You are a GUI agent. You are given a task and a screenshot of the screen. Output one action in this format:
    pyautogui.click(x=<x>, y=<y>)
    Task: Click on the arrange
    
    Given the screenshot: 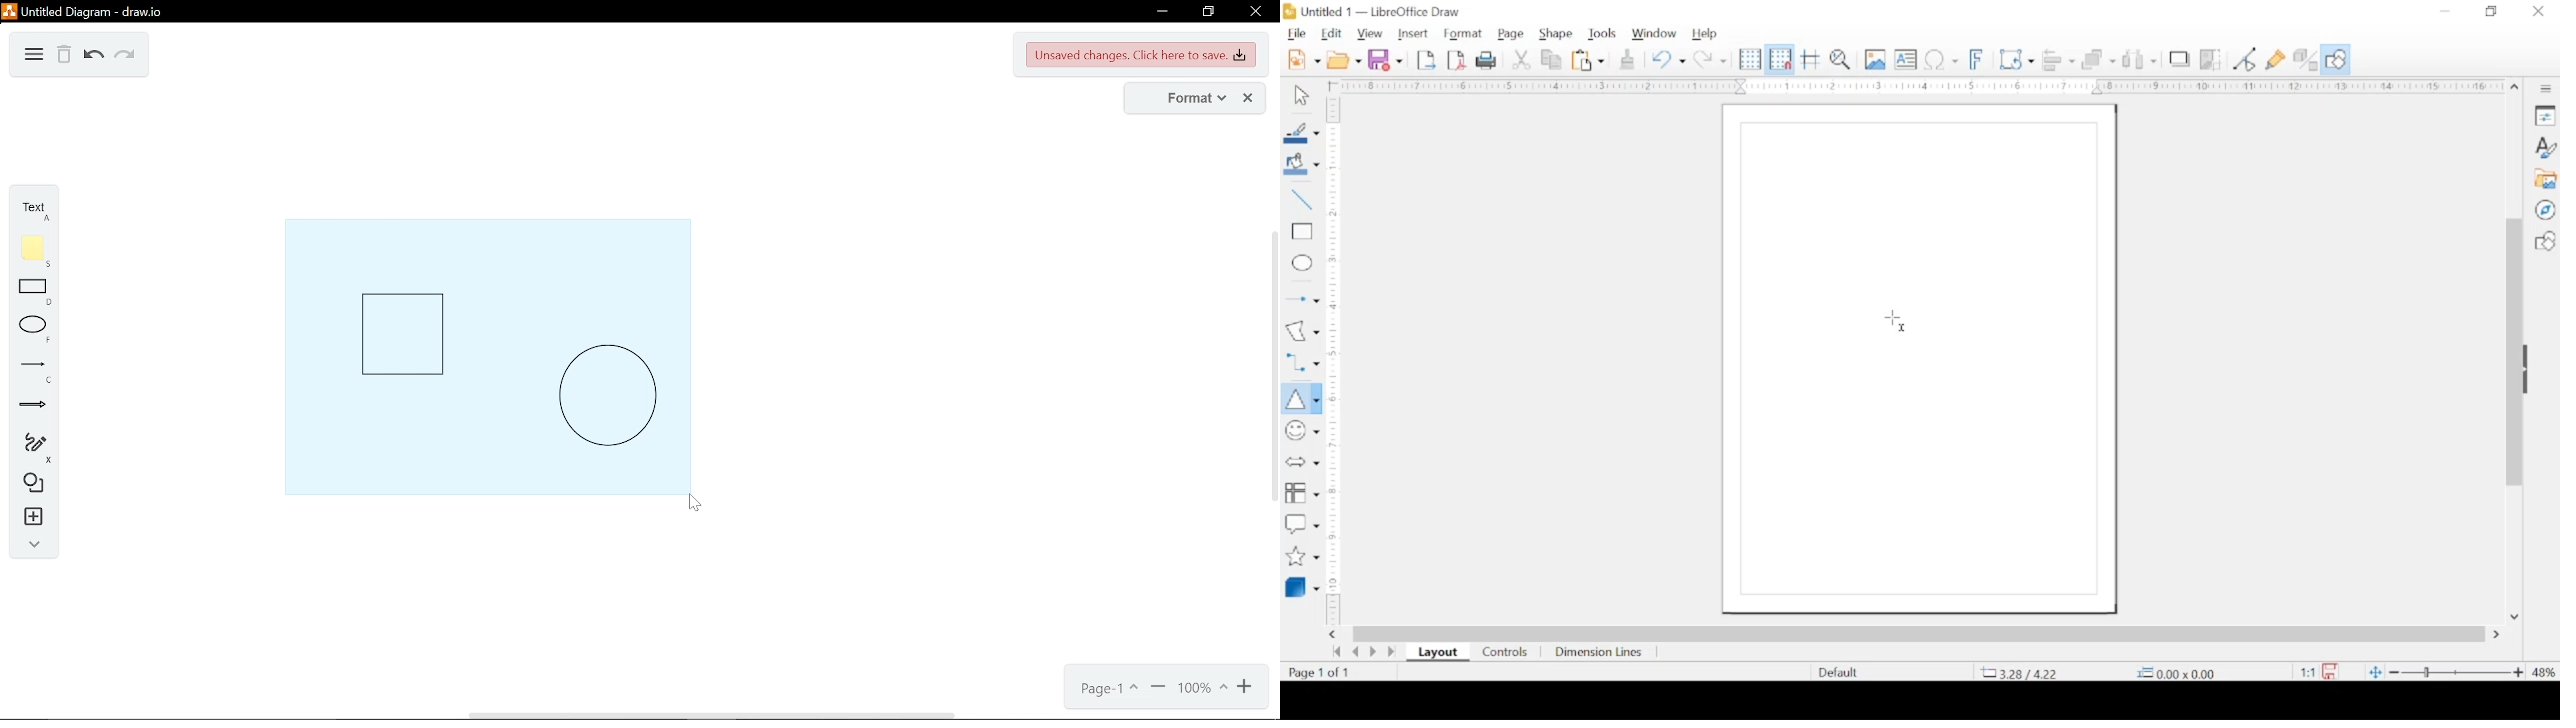 What is the action you would take?
    pyautogui.click(x=2100, y=59)
    